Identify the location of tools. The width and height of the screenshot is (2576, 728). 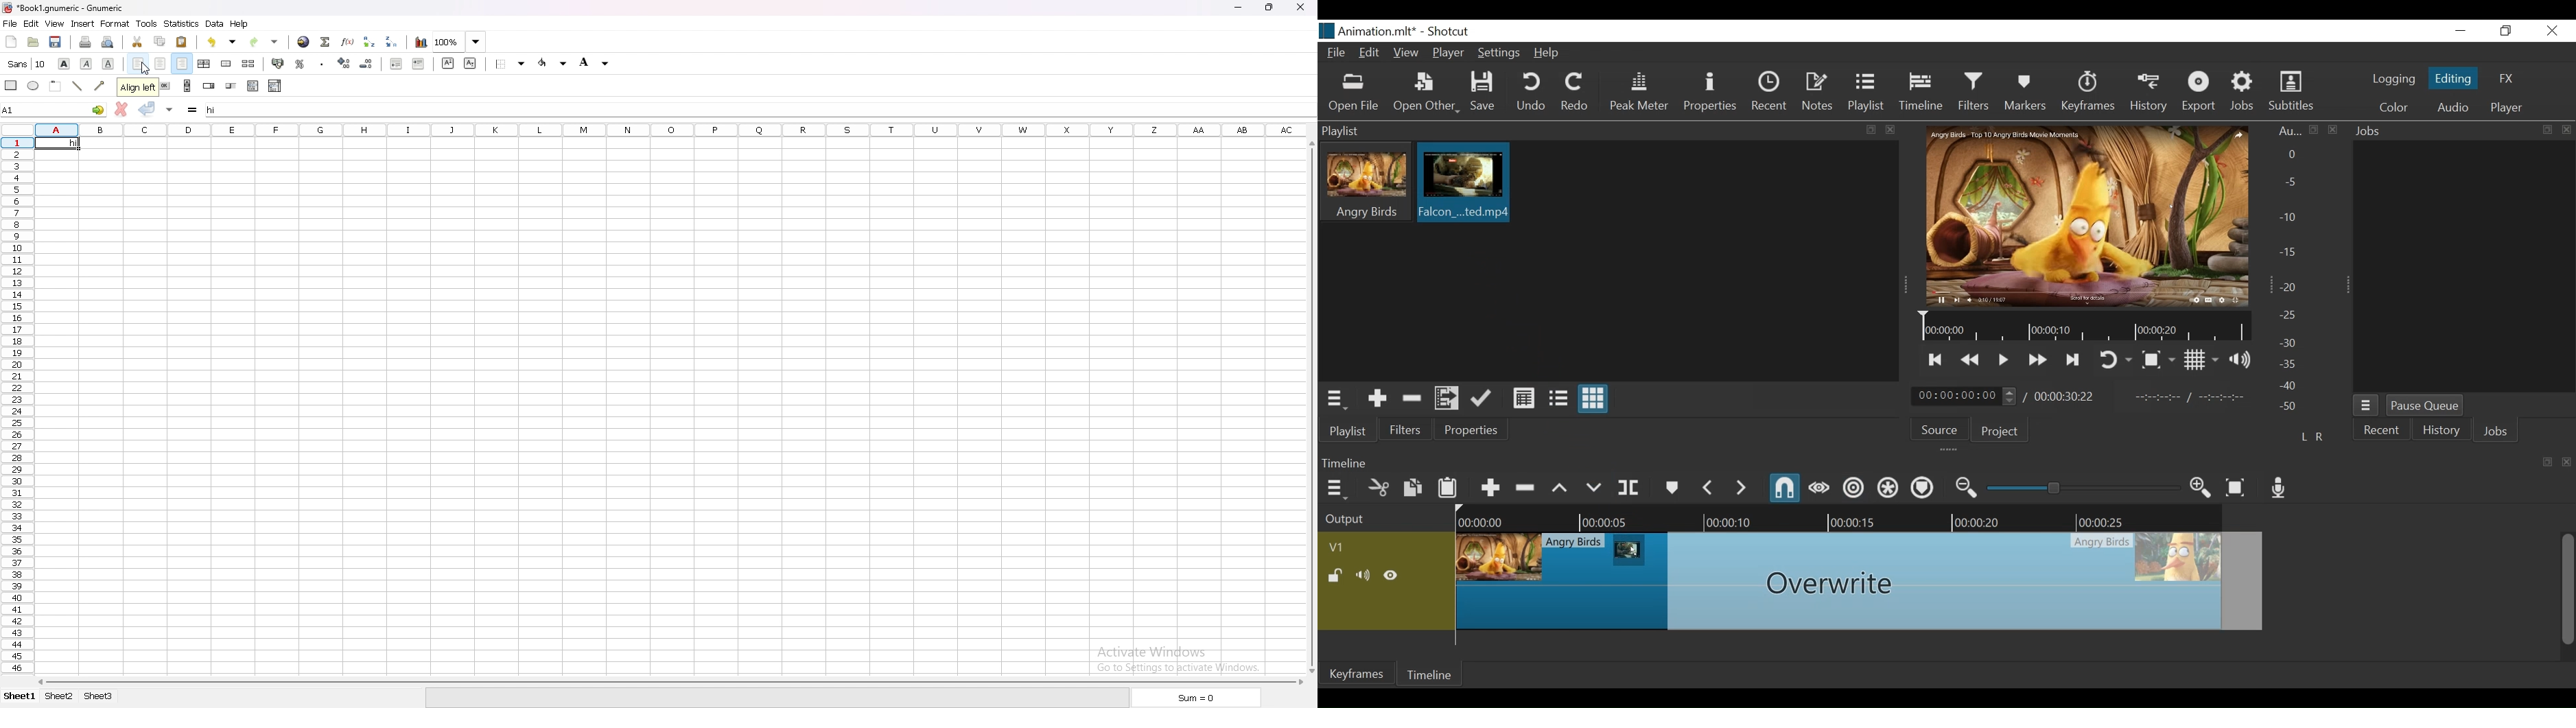
(147, 24).